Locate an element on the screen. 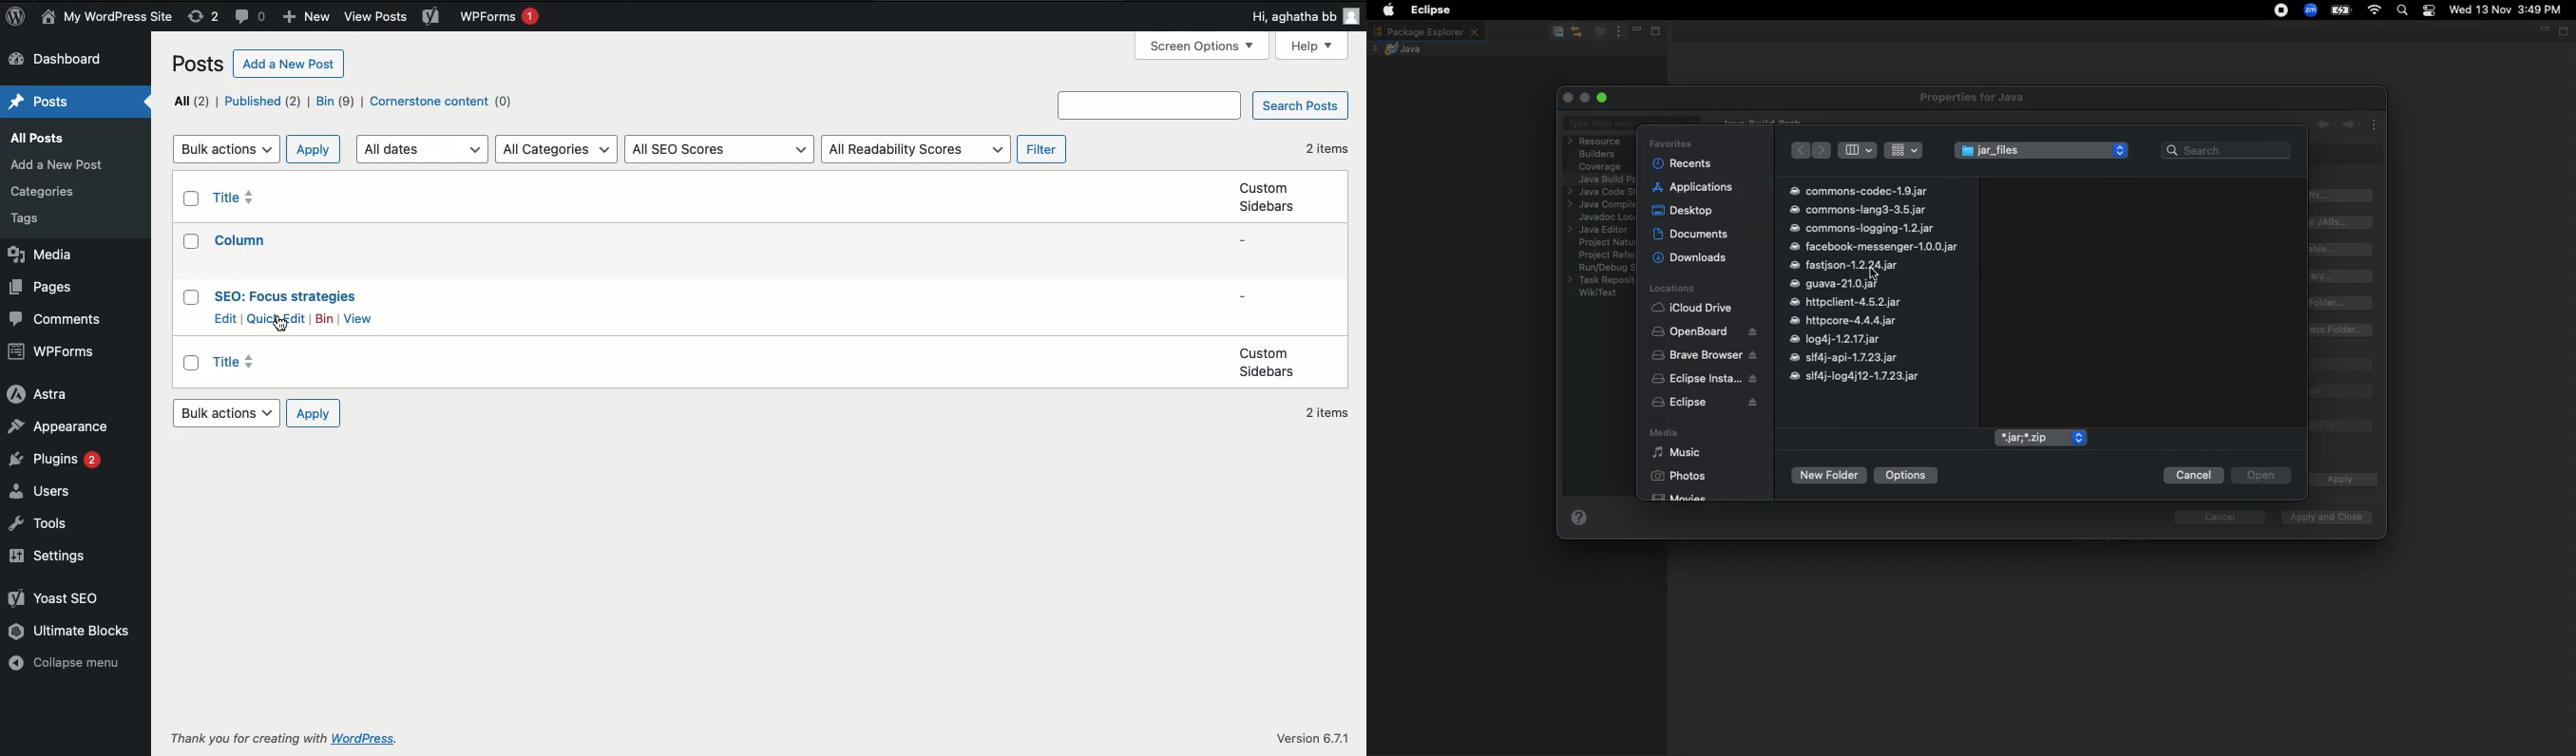  Apply is located at coordinates (313, 414).